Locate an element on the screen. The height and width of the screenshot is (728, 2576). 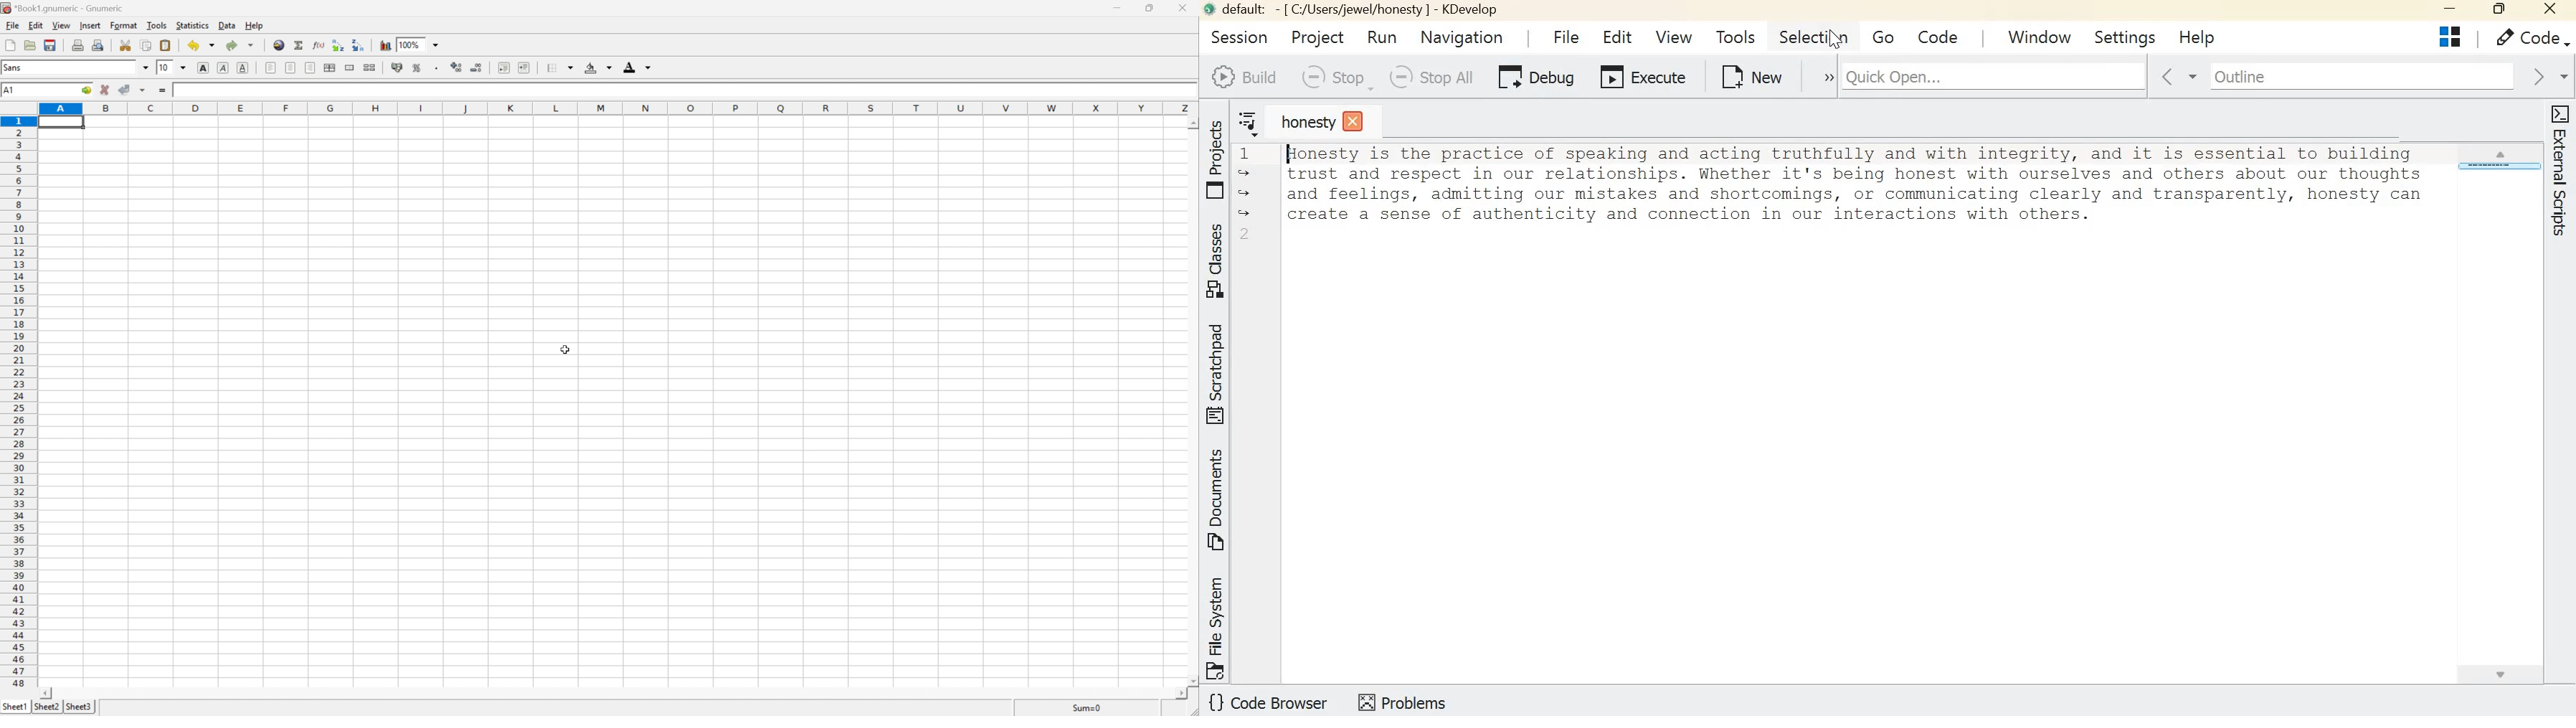
Edit function in current cell is located at coordinates (319, 45).